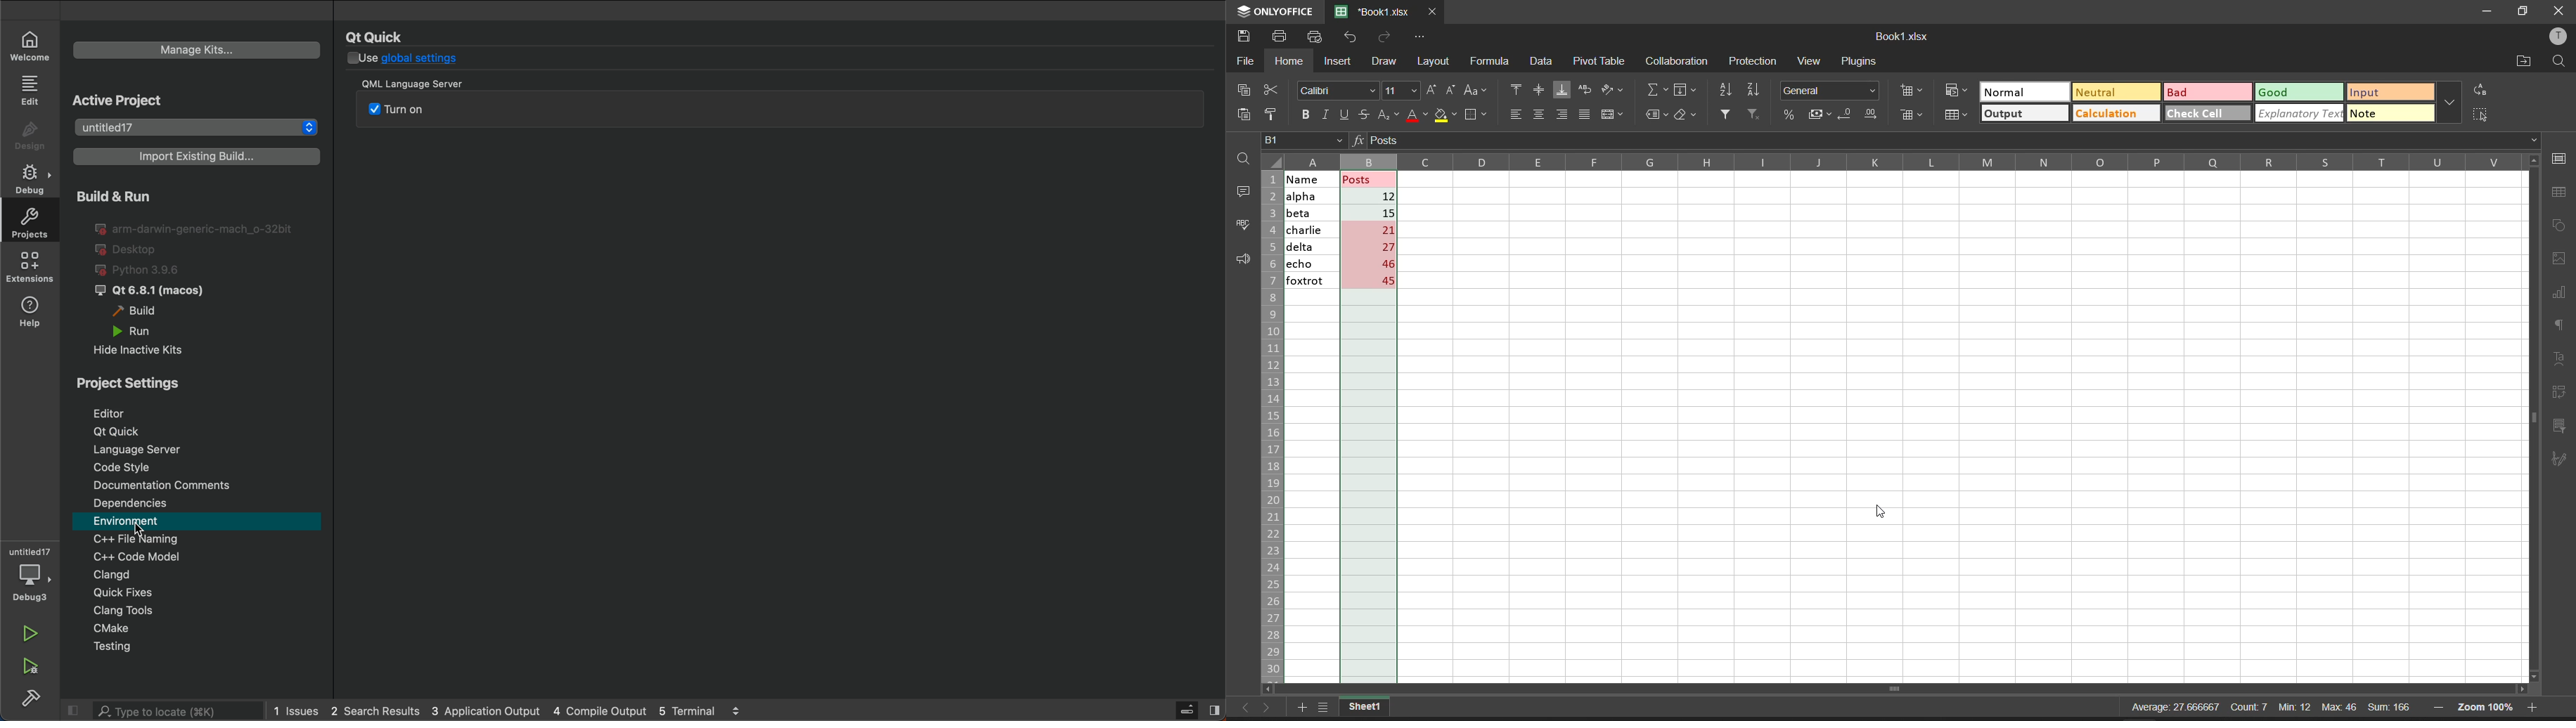 This screenshot has width=2576, height=728. What do you see at coordinates (1535, 90) in the screenshot?
I see `align center` at bounding box center [1535, 90].